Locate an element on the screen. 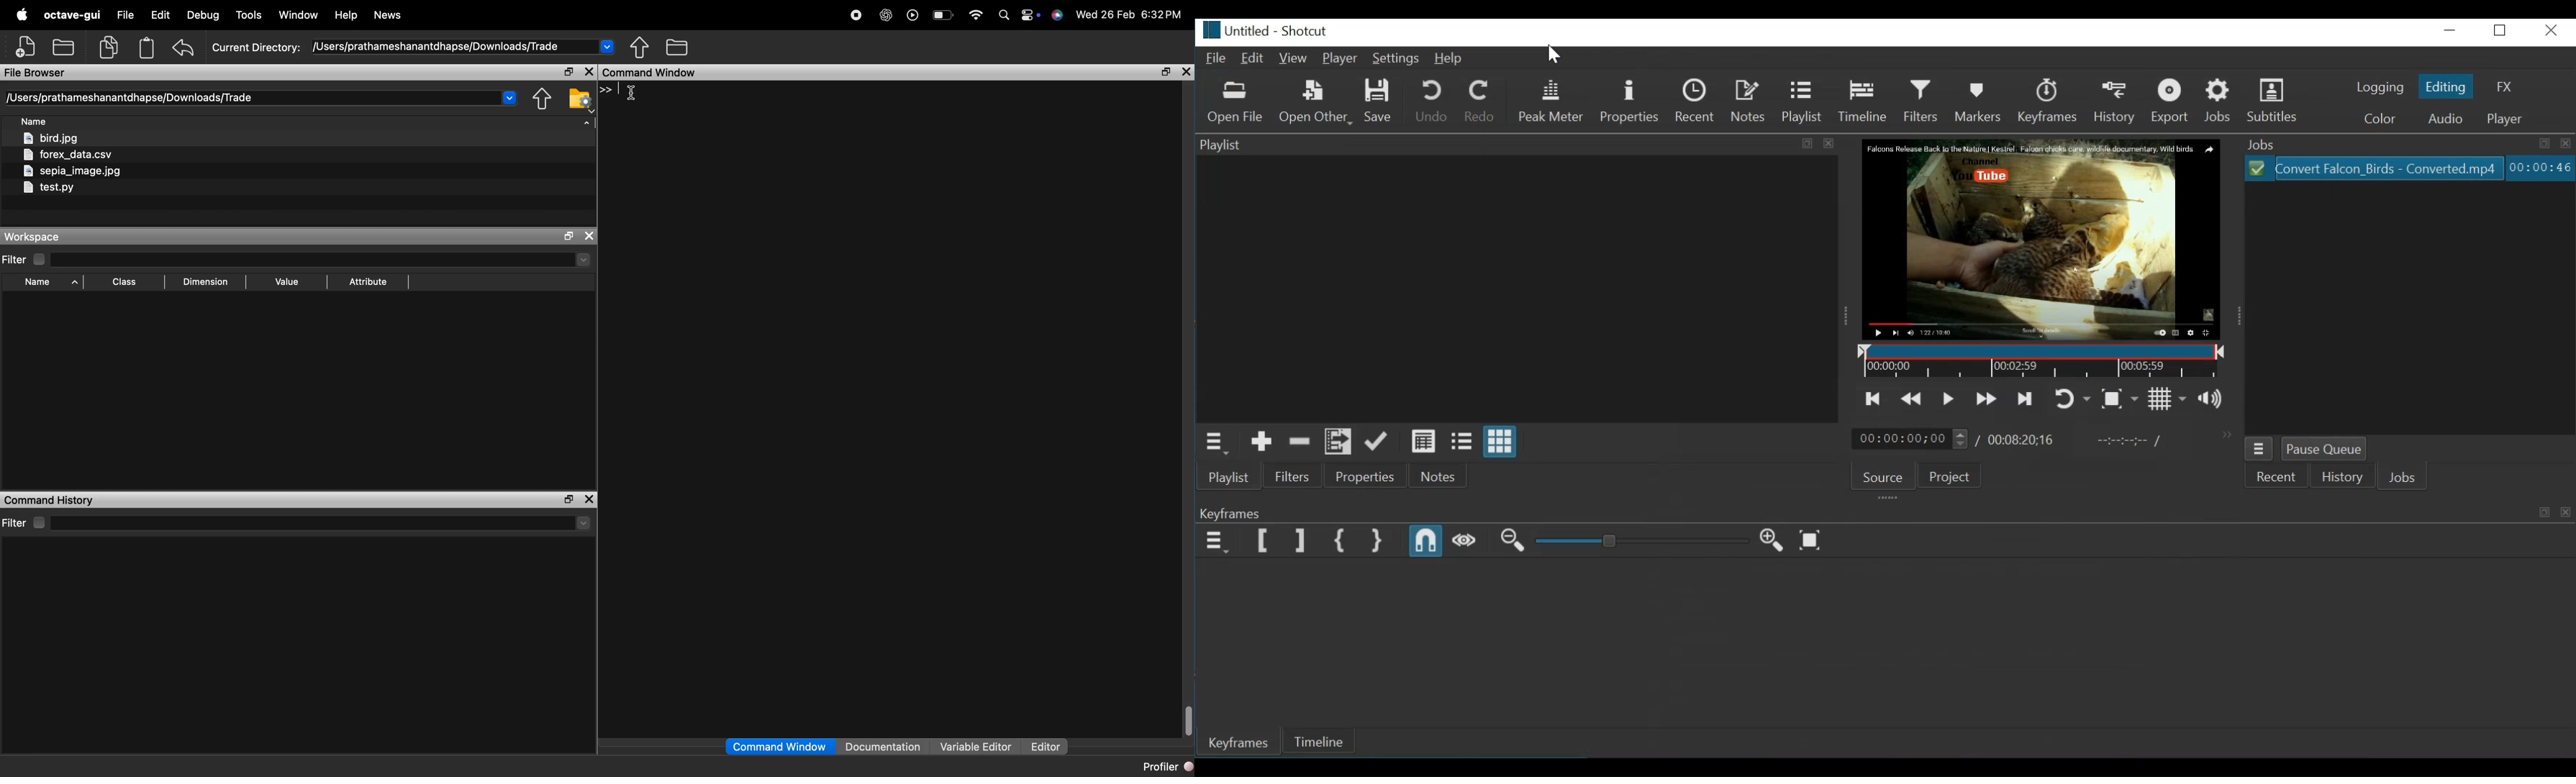 The width and height of the screenshot is (2576, 784). Audio is located at coordinates (2447, 120).